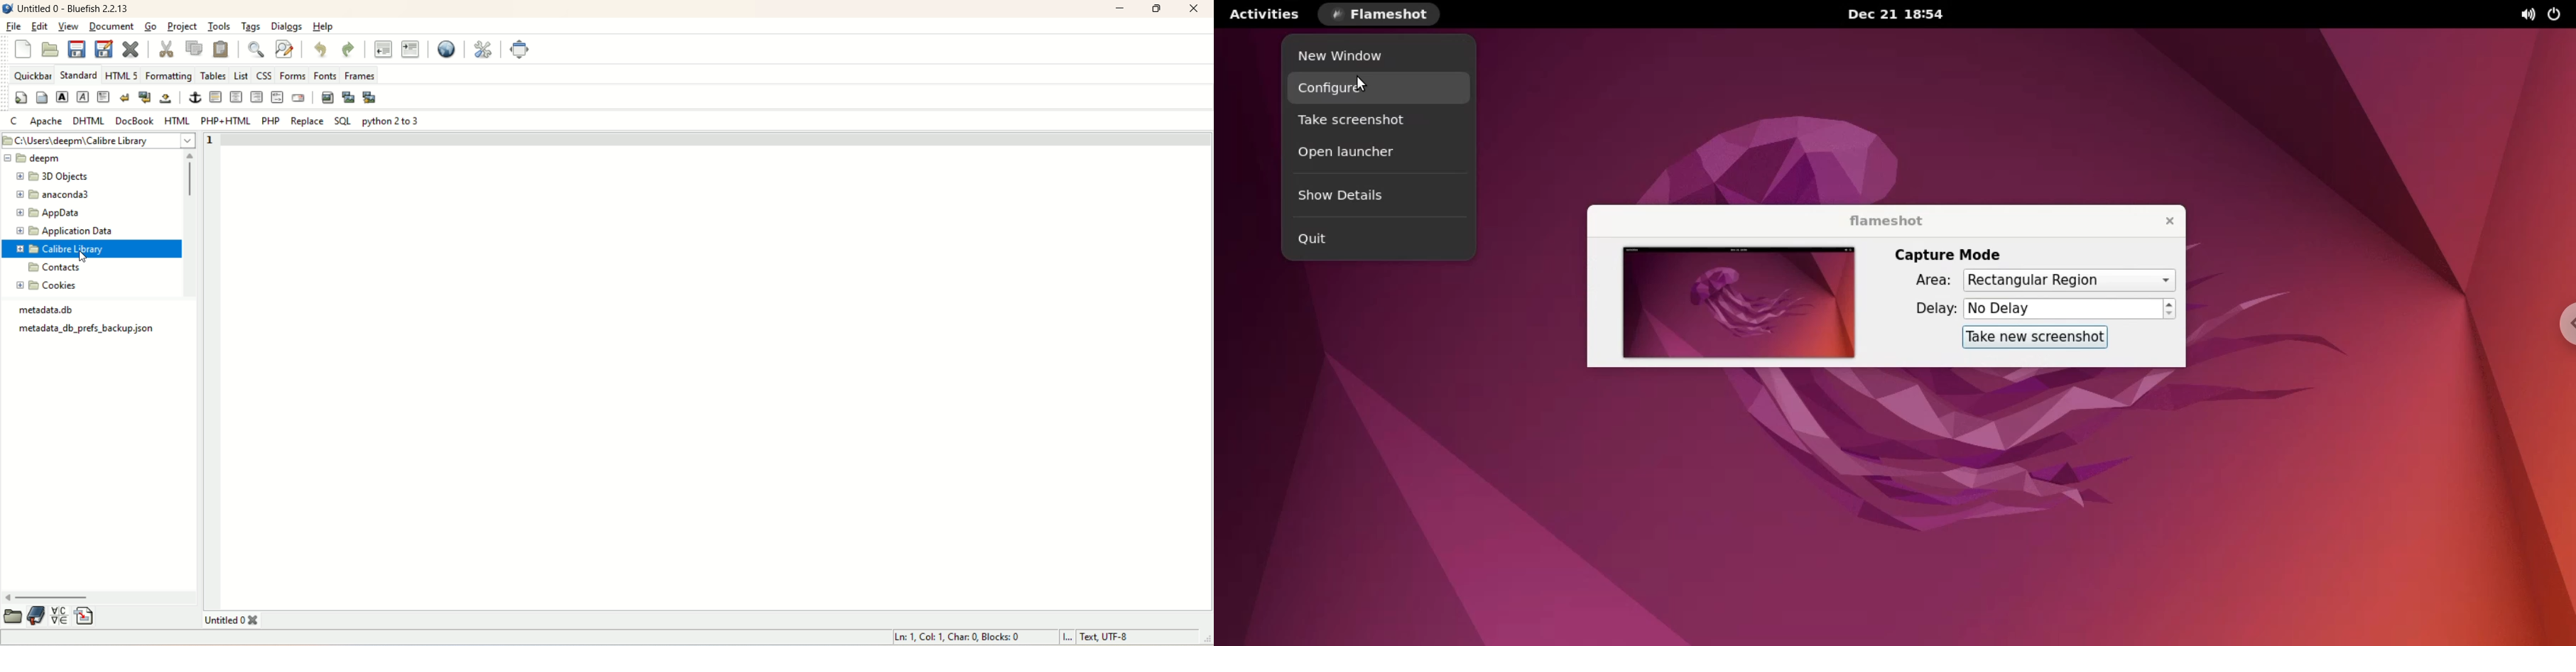 This screenshot has width=2576, height=672. Describe the element at coordinates (20, 97) in the screenshot. I see `quick start` at that location.